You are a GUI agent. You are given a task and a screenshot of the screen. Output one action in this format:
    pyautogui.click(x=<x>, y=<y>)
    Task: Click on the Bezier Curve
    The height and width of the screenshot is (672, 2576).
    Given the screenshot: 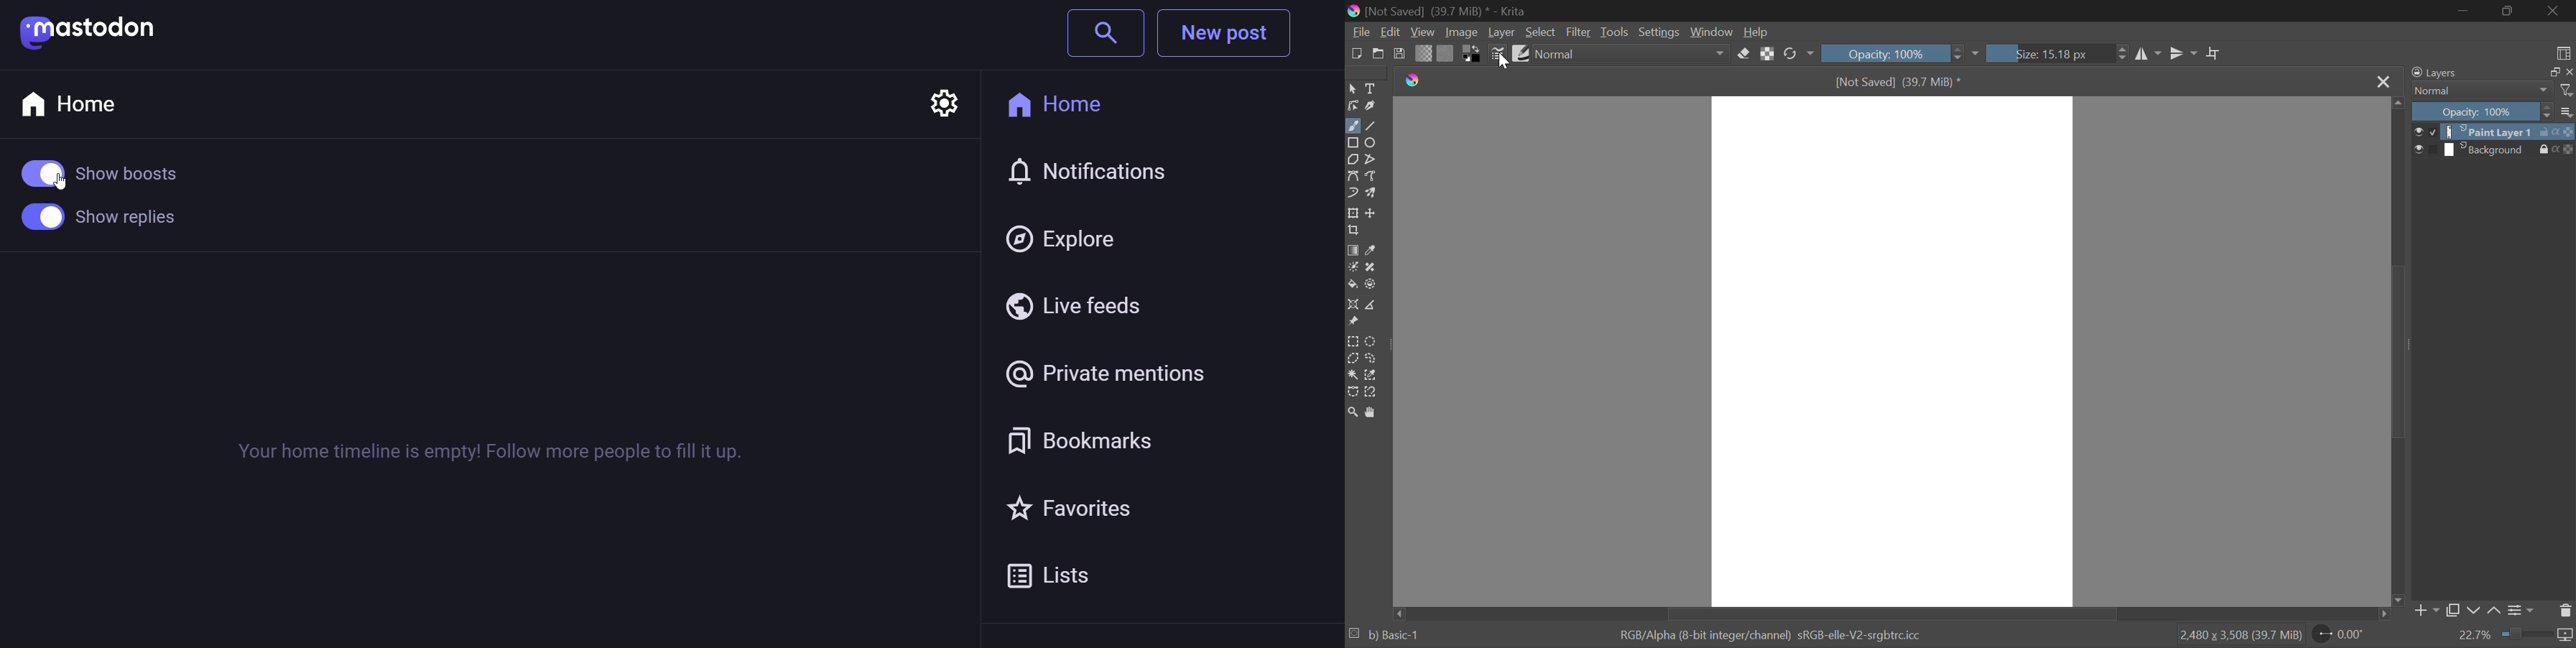 What is the action you would take?
    pyautogui.click(x=1352, y=393)
    